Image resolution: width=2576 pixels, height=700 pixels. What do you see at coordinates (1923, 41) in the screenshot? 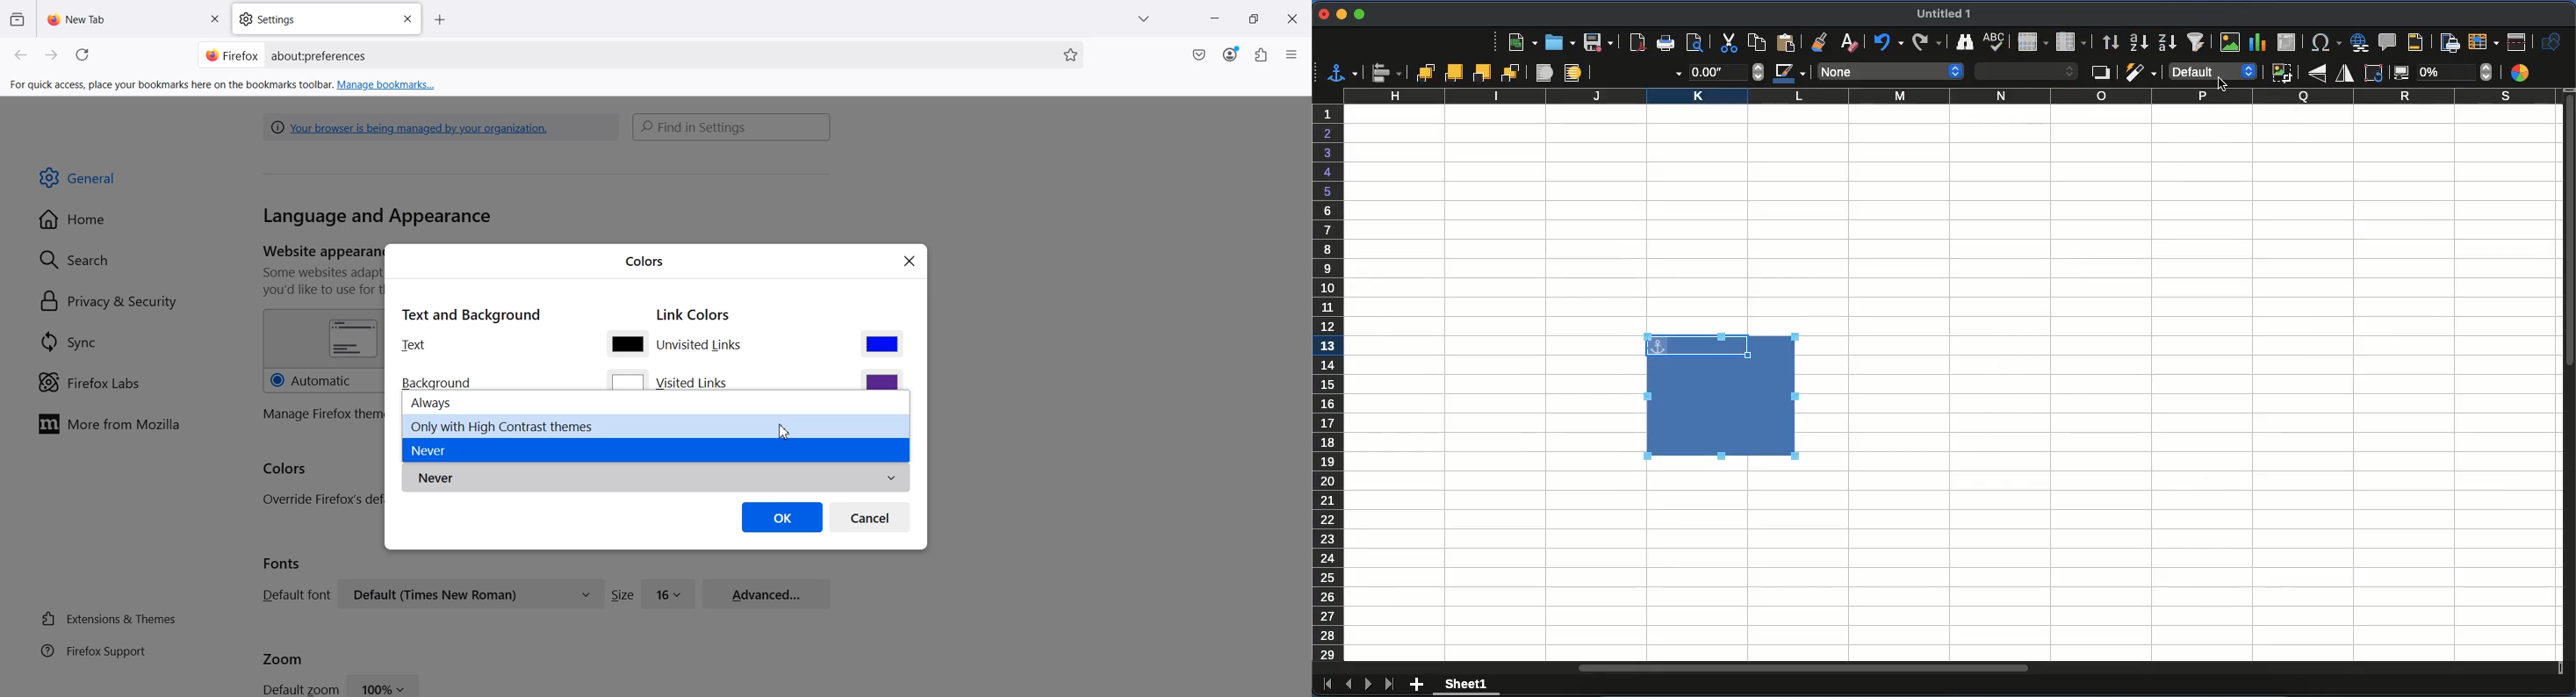
I see `redo` at bounding box center [1923, 41].